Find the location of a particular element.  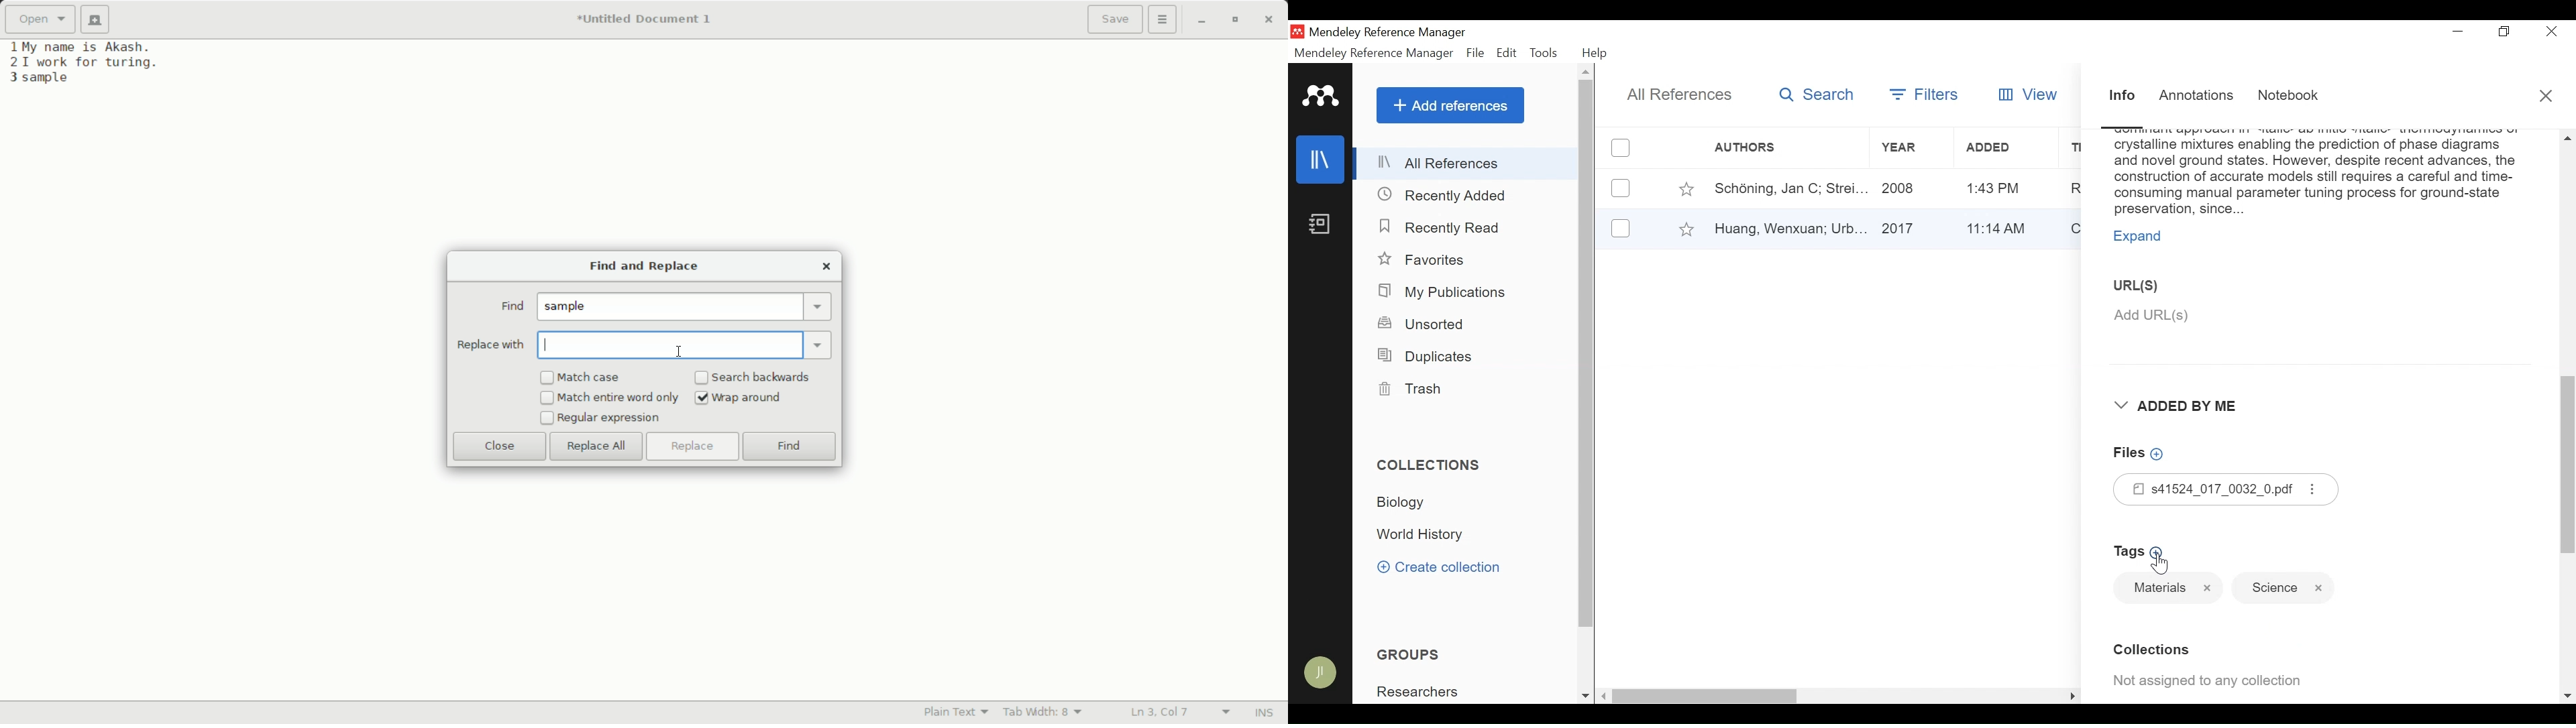

Expand is located at coordinates (2143, 238).